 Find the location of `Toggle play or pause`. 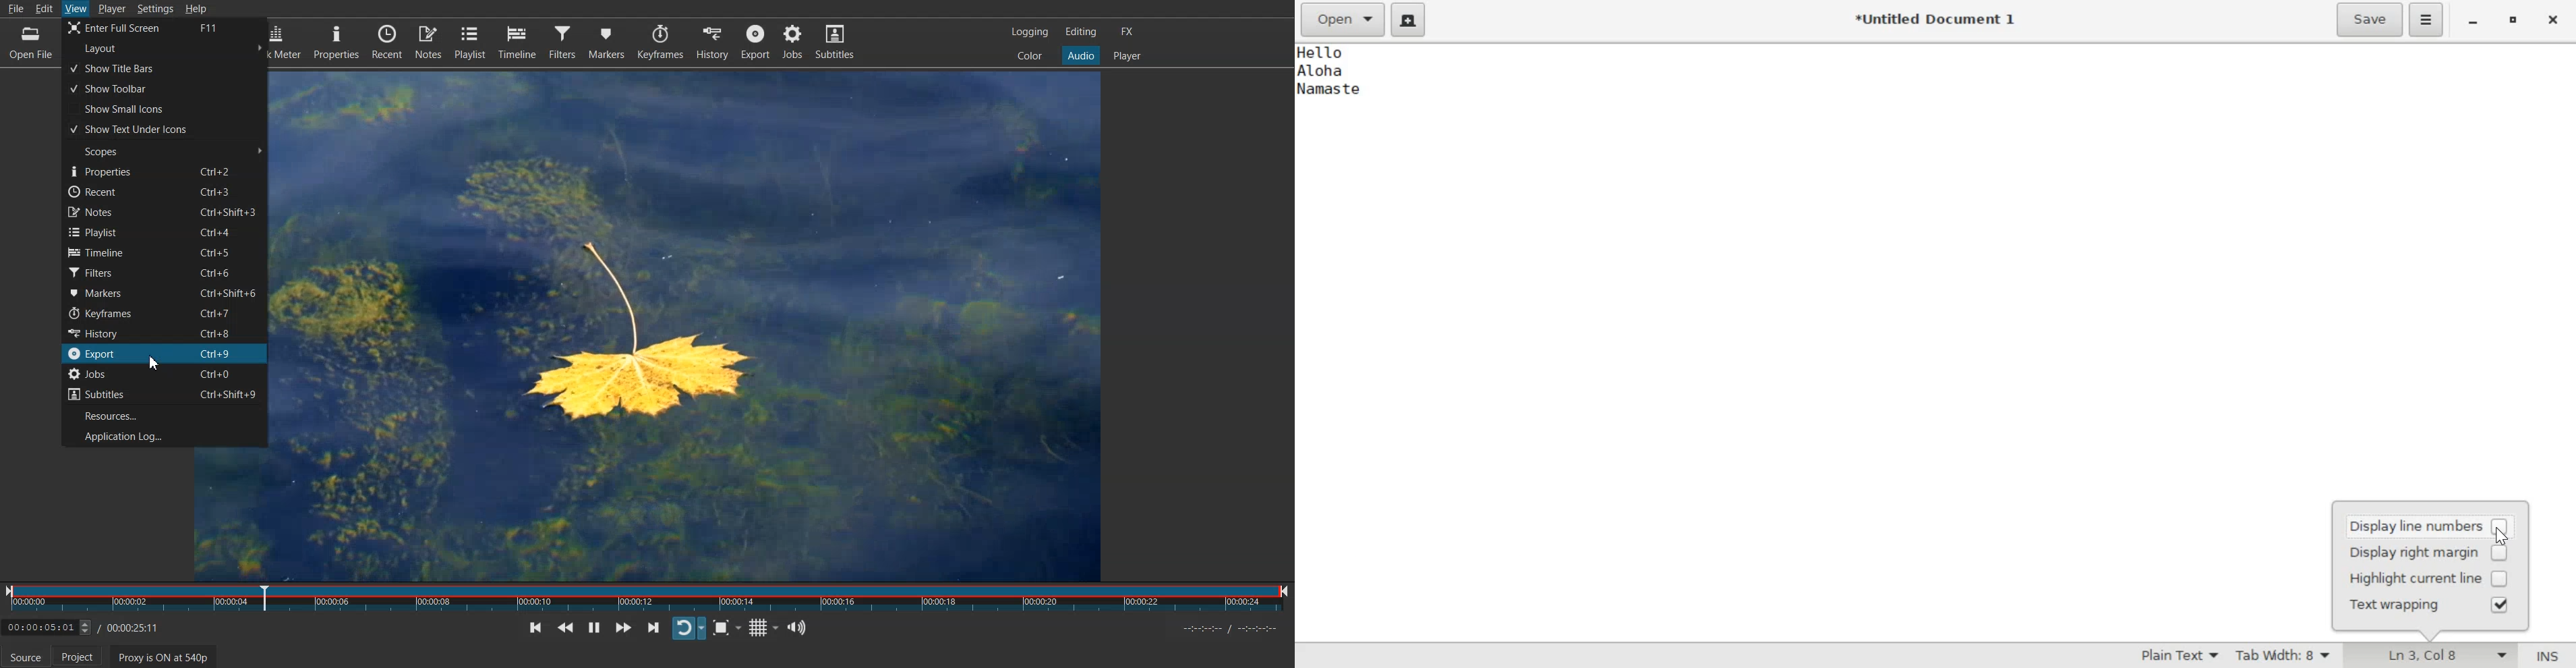

Toggle play or pause is located at coordinates (594, 627).